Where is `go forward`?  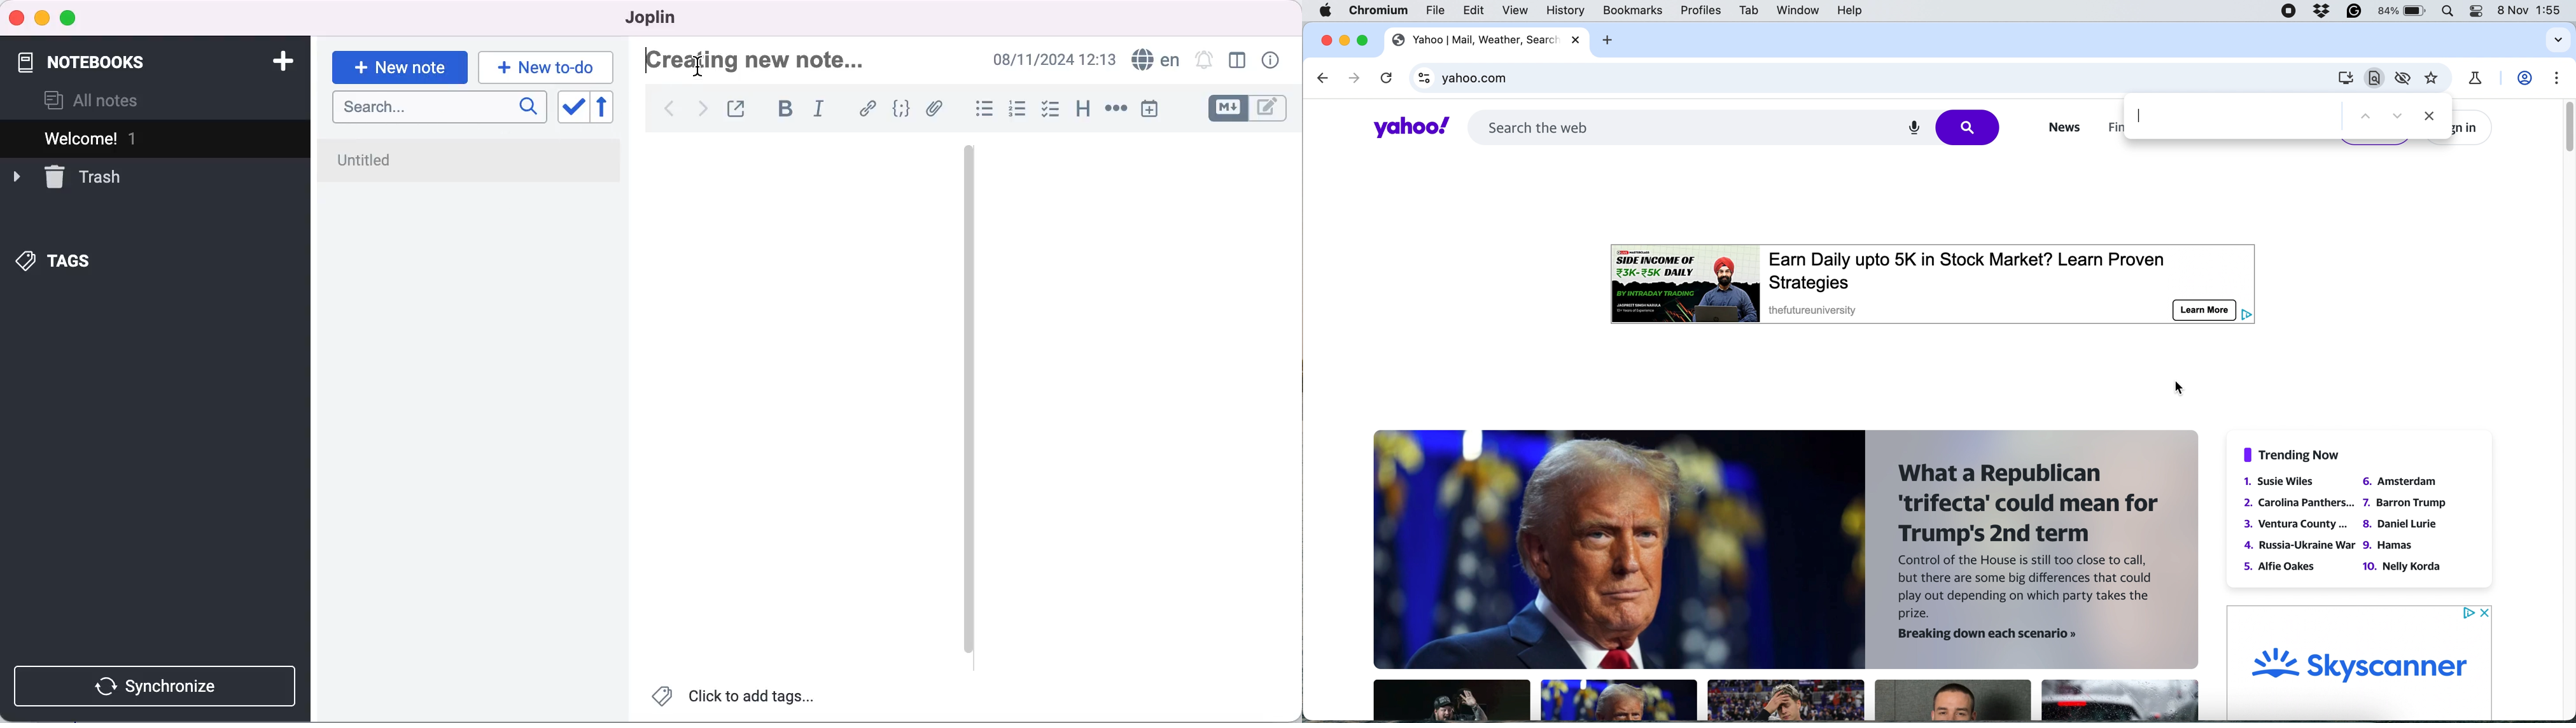
go forward is located at coordinates (1353, 78).